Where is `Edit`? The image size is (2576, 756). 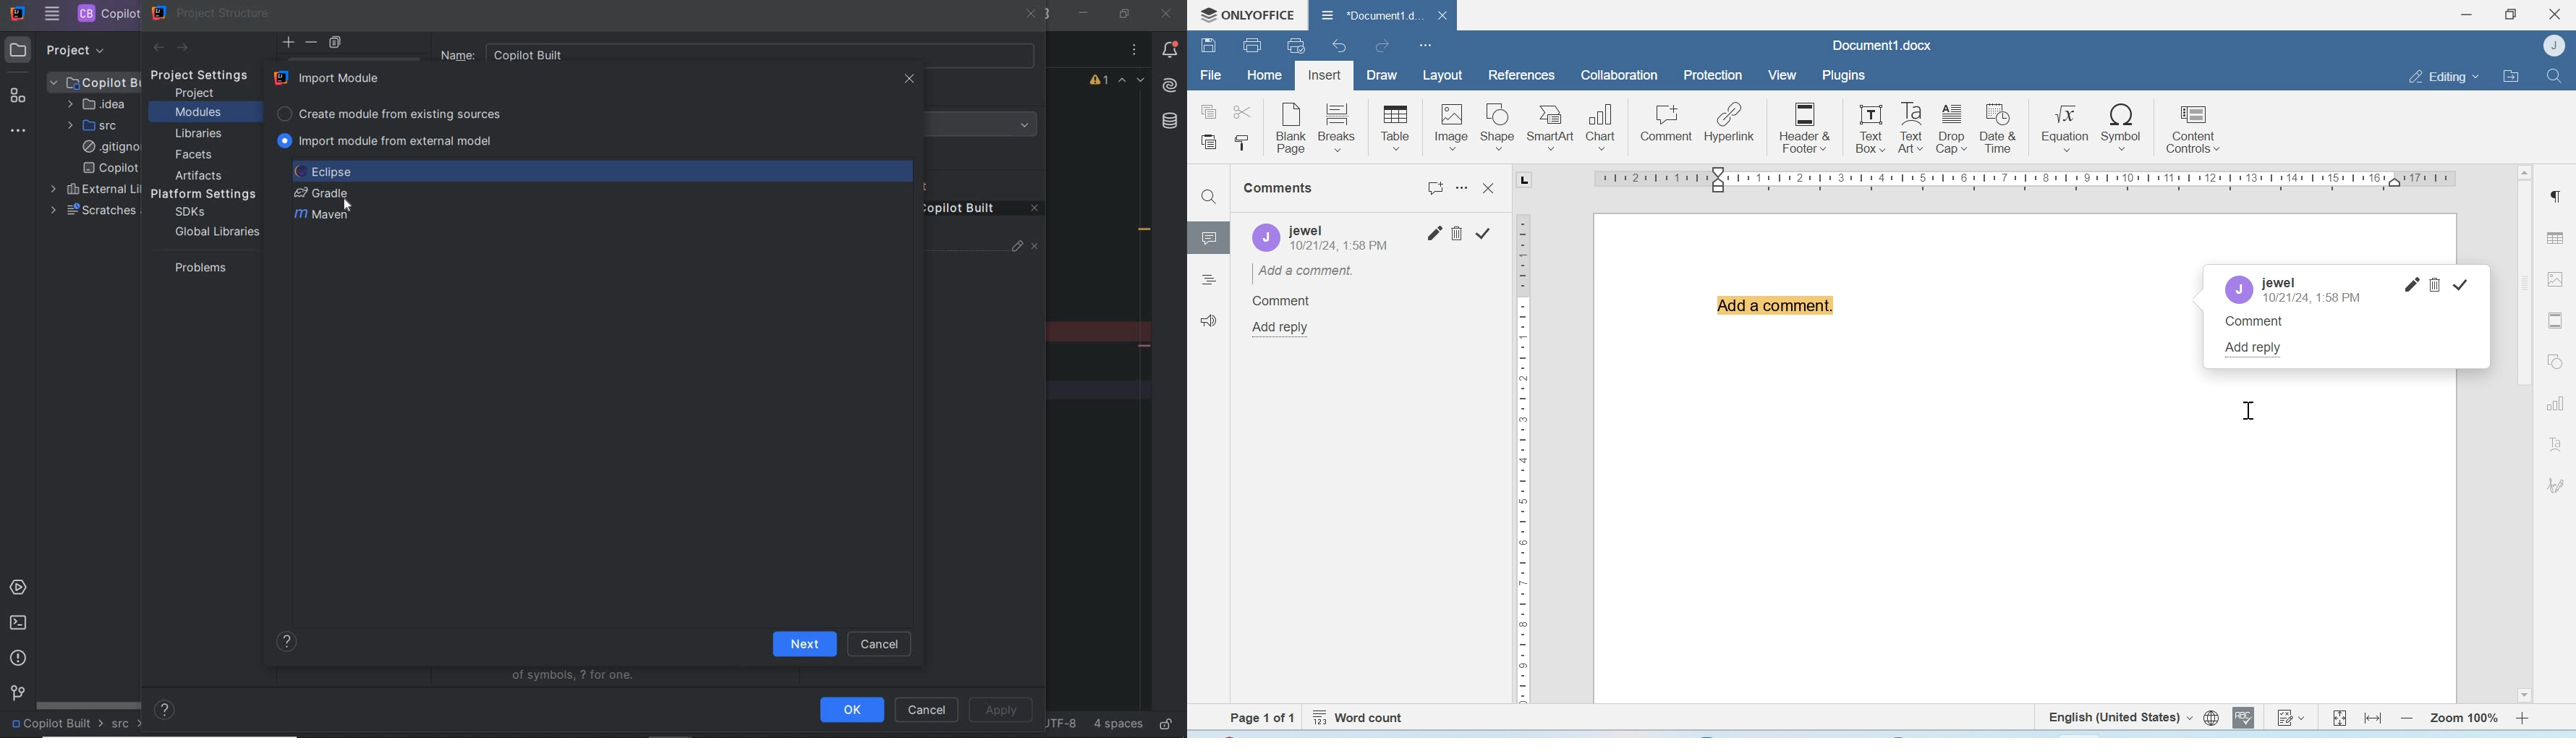 Edit is located at coordinates (2411, 284).